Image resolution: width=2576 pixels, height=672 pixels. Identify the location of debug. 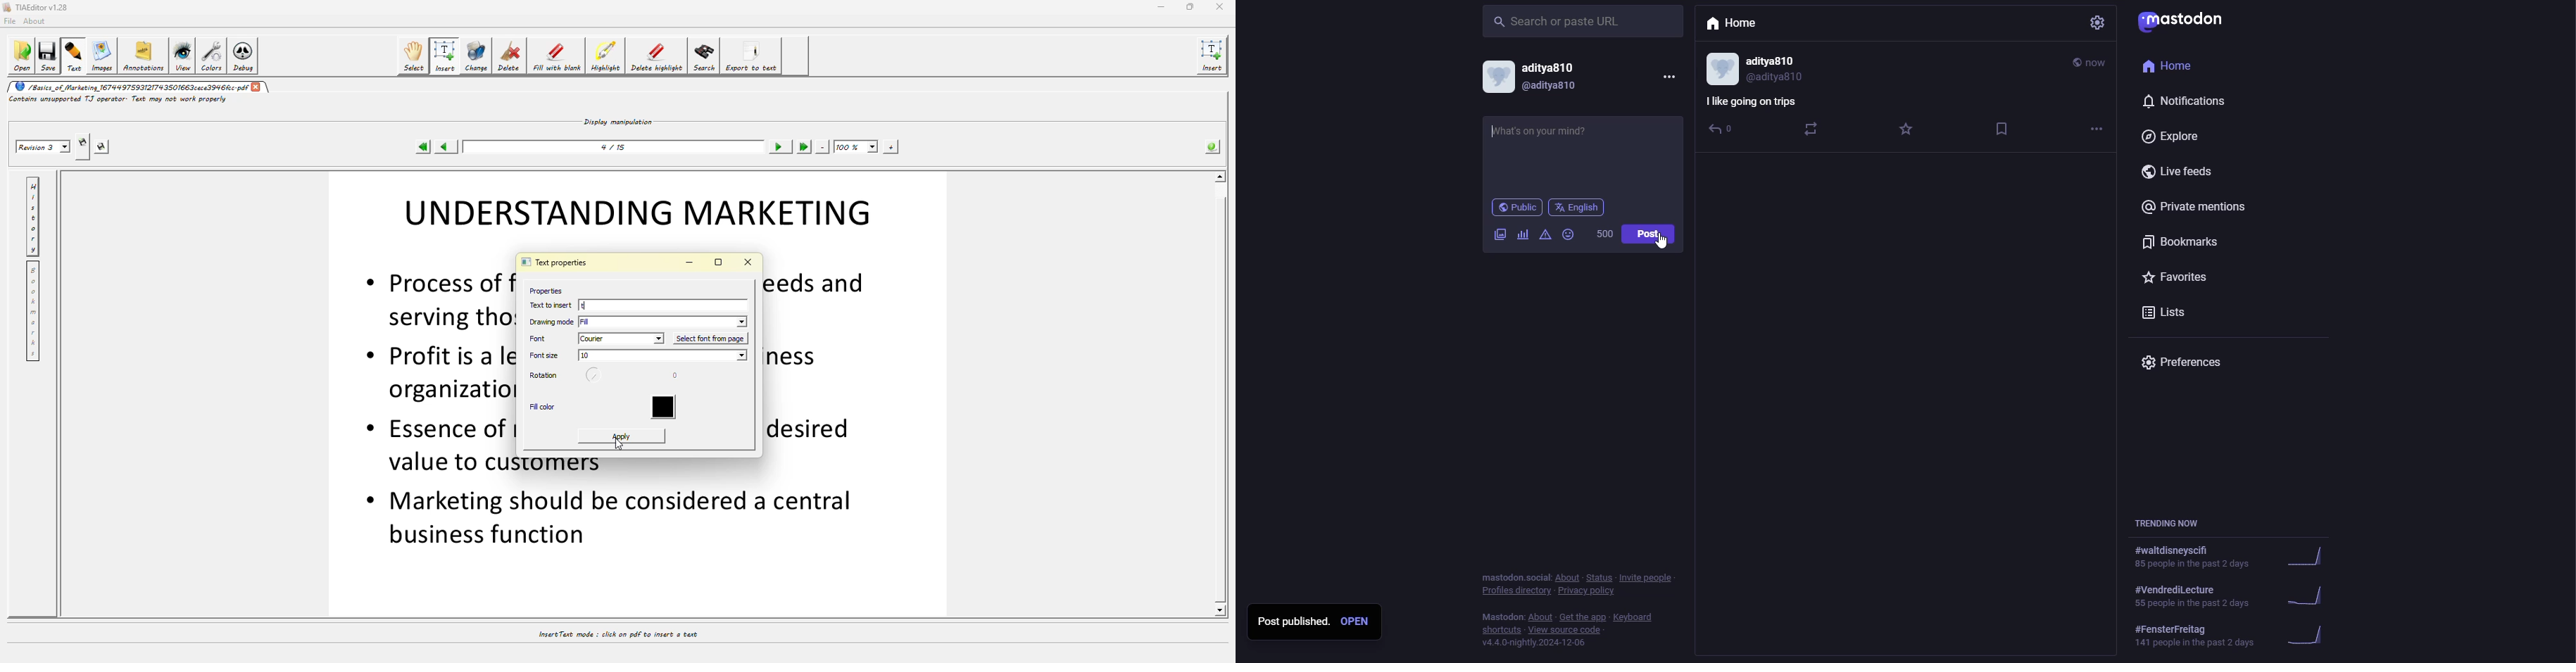
(245, 55).